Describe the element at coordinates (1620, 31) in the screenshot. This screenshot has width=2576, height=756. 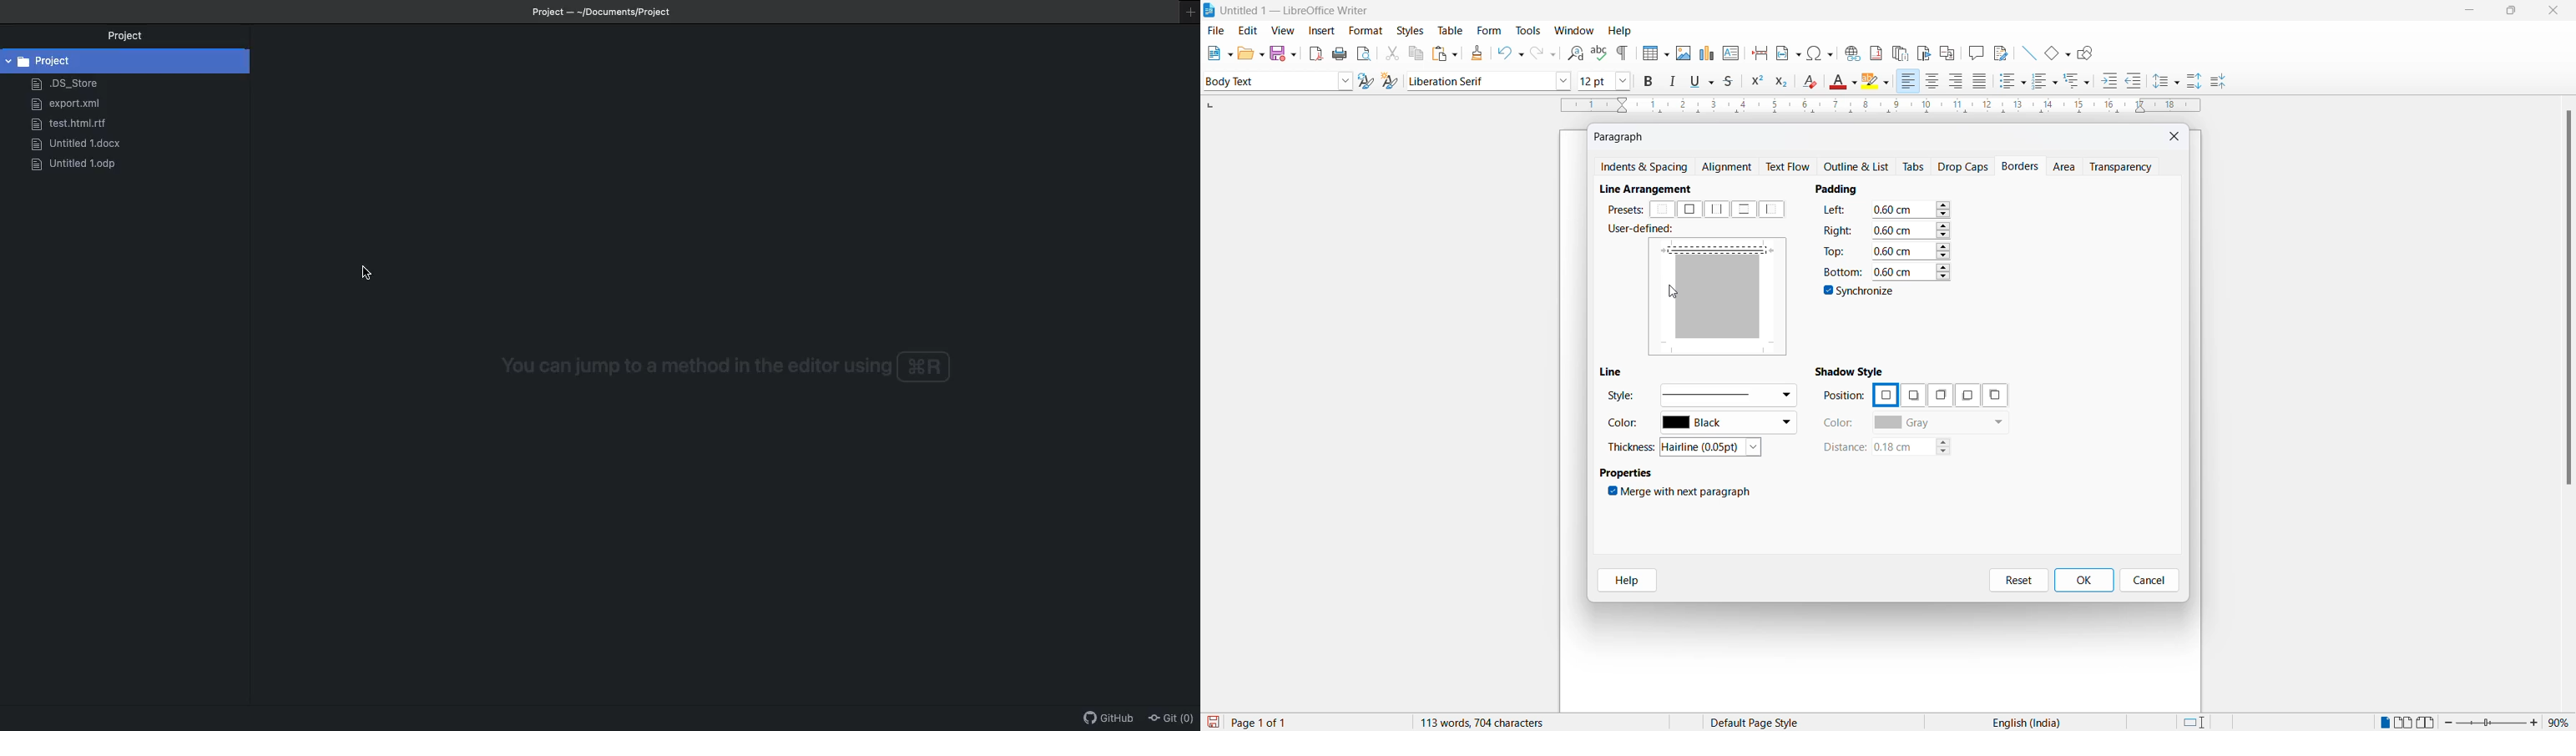
I see `help` at that location.